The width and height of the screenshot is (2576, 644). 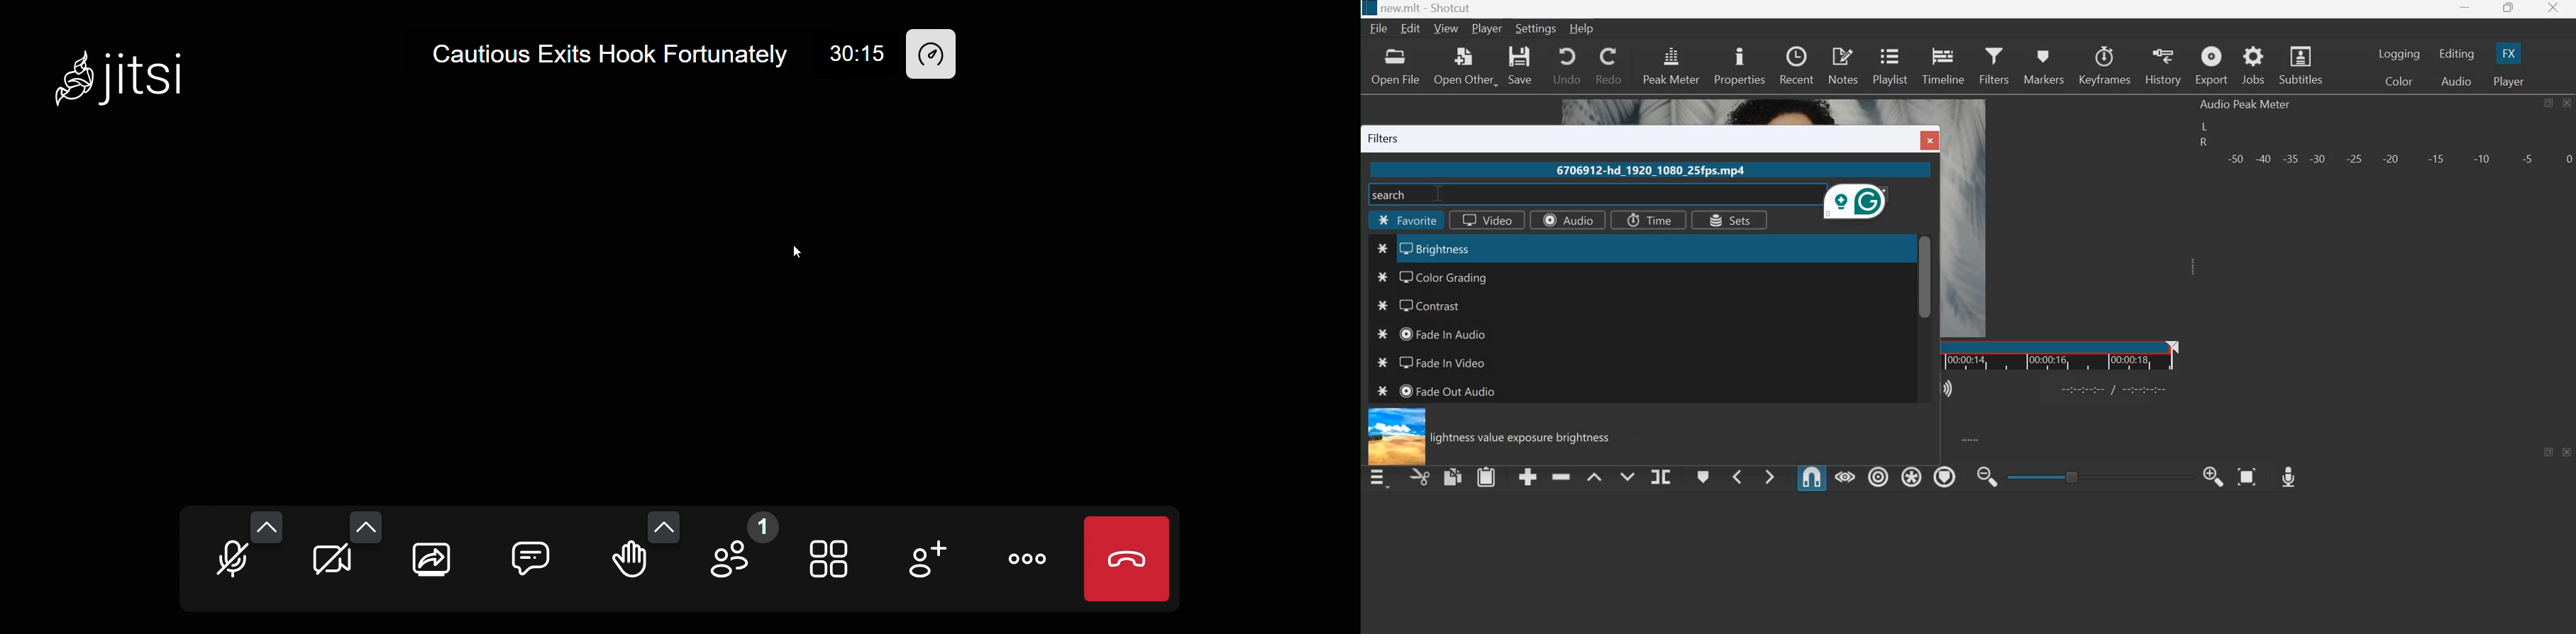 What do you see at coordinates (1566, 220) in the screenshot?
I see `Audio` at bounding box center [1566, 220].